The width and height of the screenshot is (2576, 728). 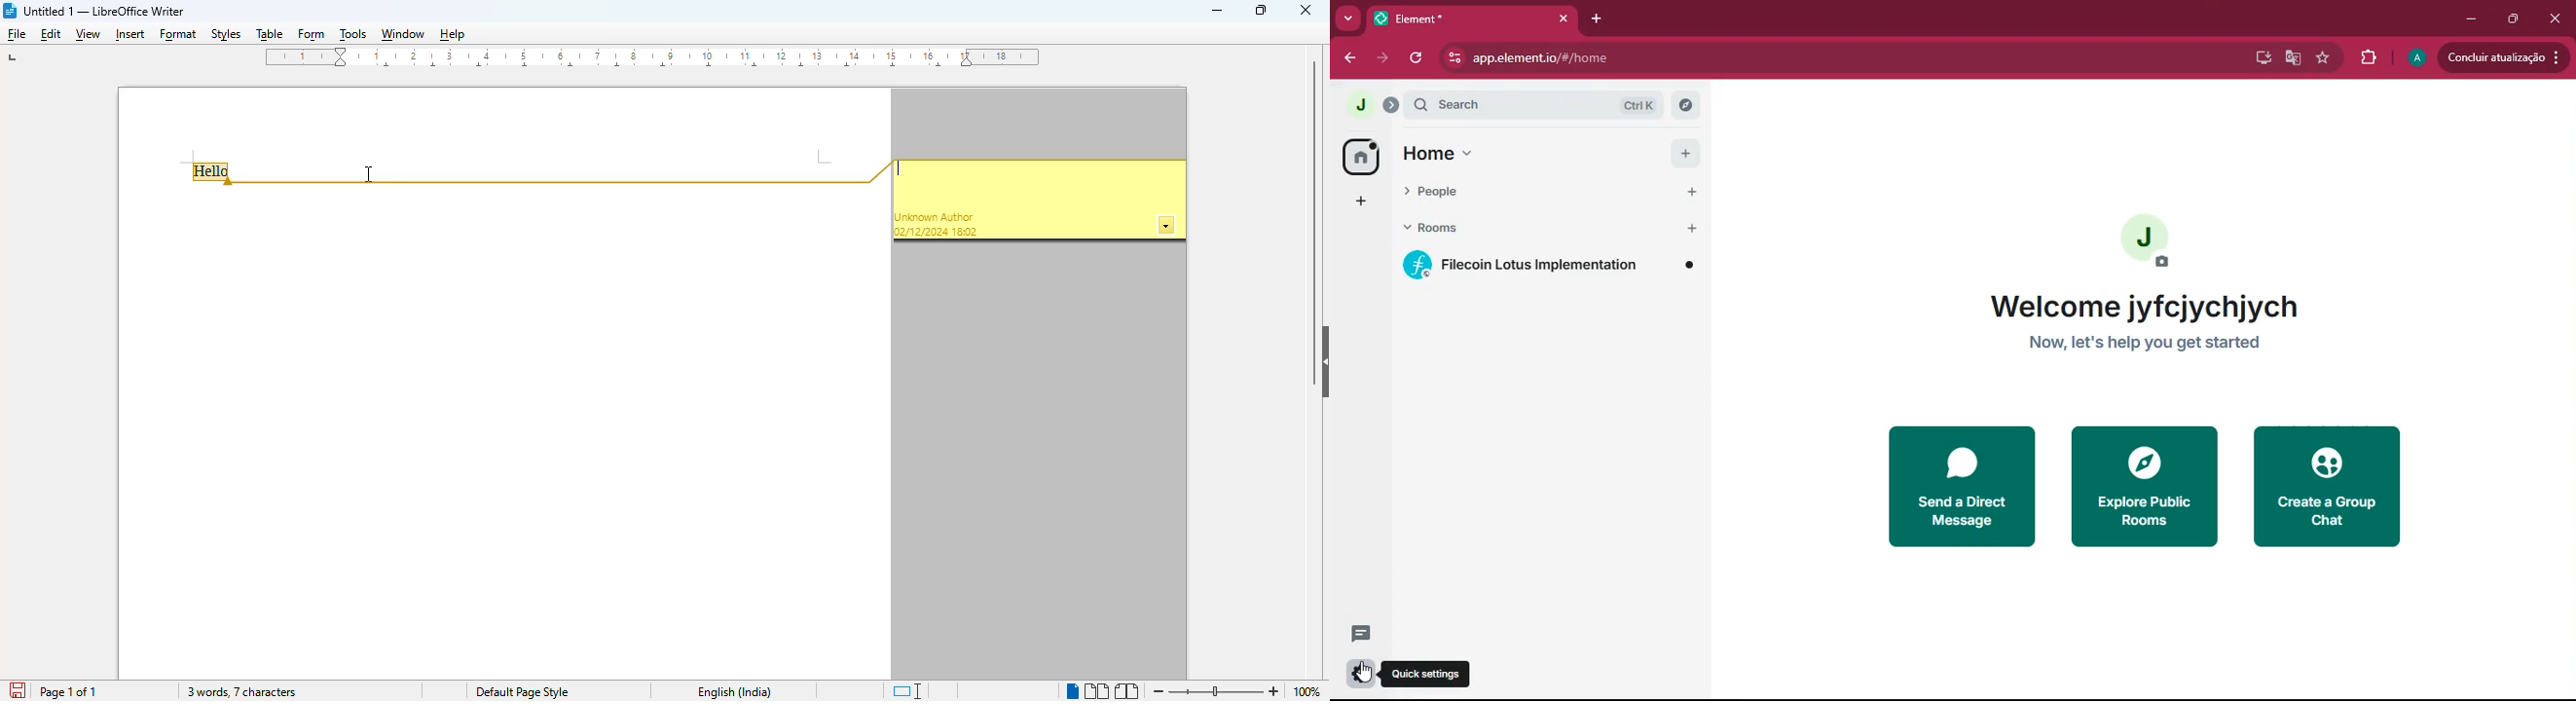 I want to click on more, so click(x=1350, y=17).